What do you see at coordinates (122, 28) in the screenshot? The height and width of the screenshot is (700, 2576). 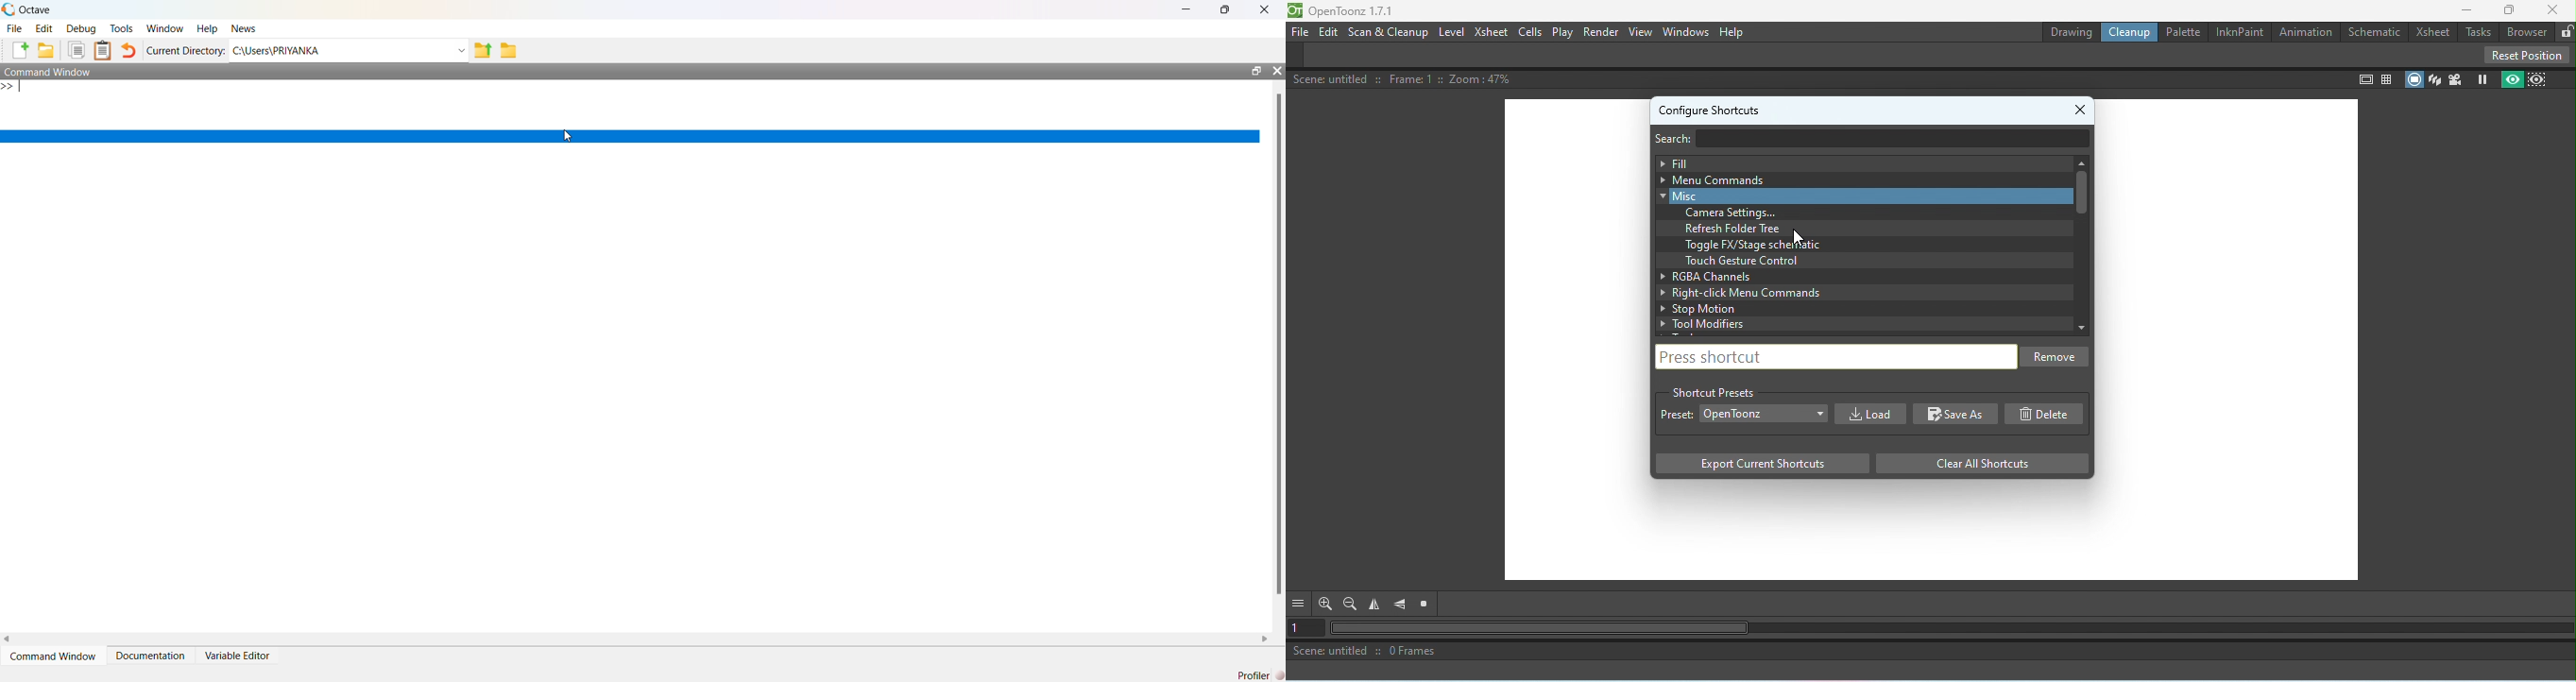 I see `Tools` at bounding box center [122, 28].